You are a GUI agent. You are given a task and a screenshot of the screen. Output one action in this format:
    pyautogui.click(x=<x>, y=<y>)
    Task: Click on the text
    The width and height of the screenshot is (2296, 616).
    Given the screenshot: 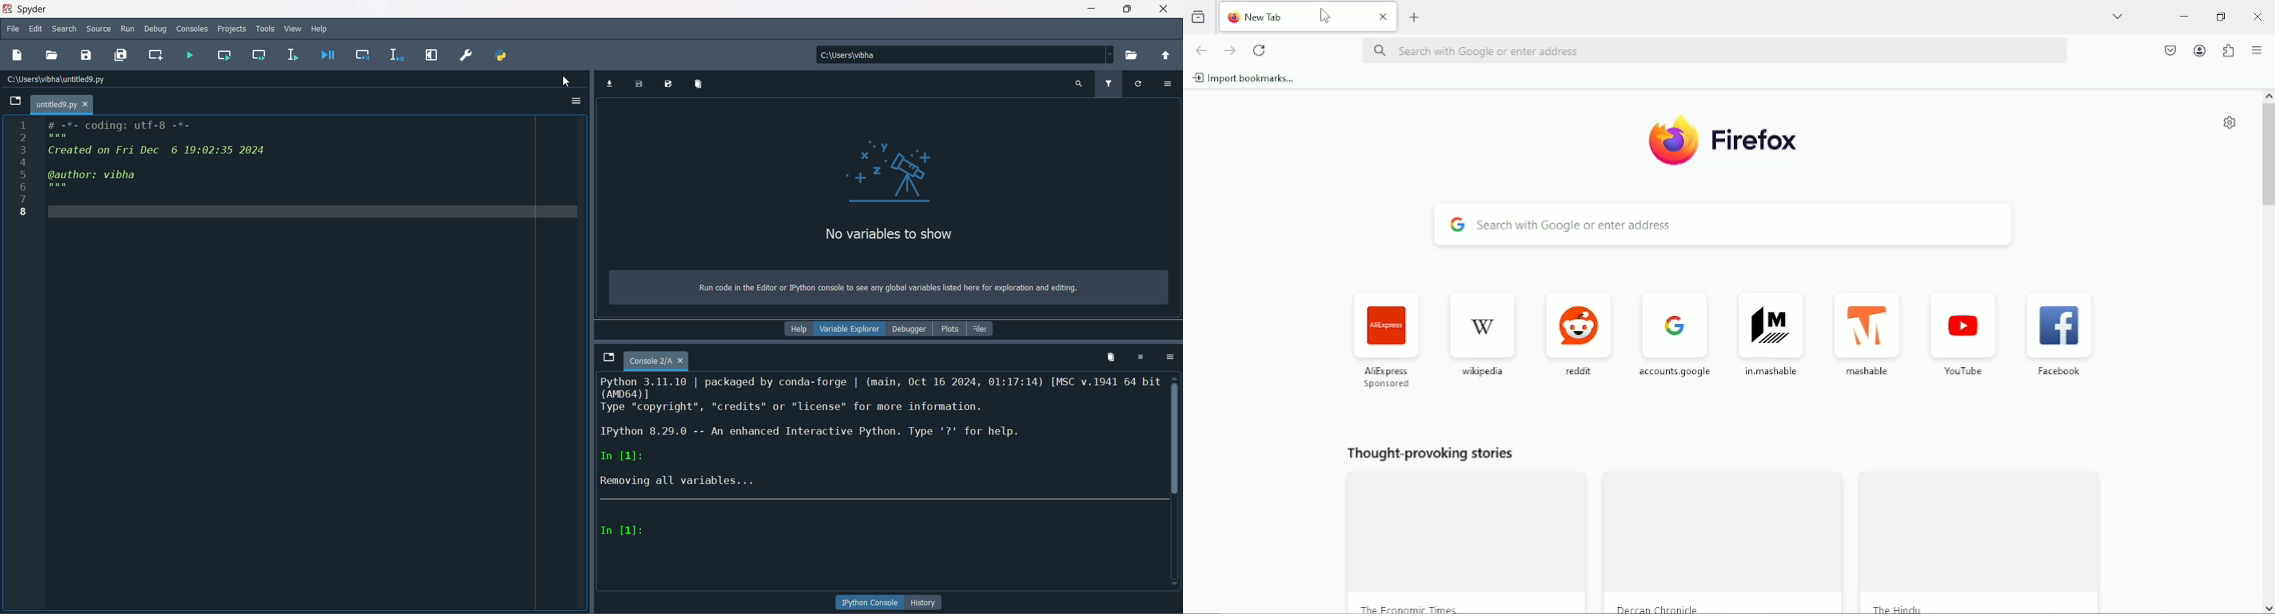 What is the action you would take?
    pyautogui.click(x=882, y=435)
    